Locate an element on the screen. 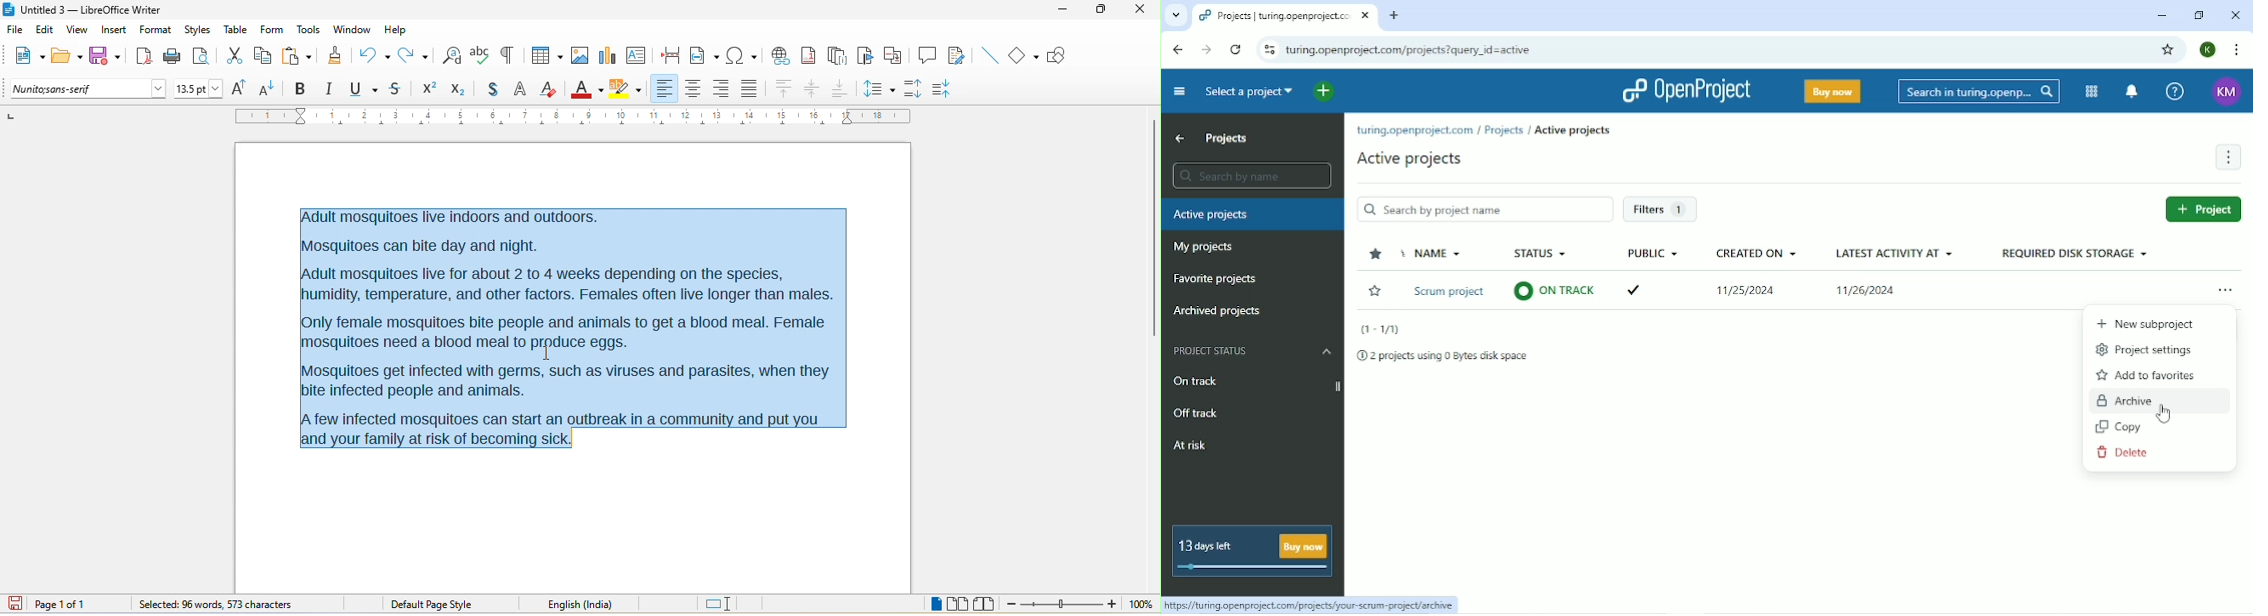 The image size is (2268, 616). Project status is located at coordinates (1253, 351).